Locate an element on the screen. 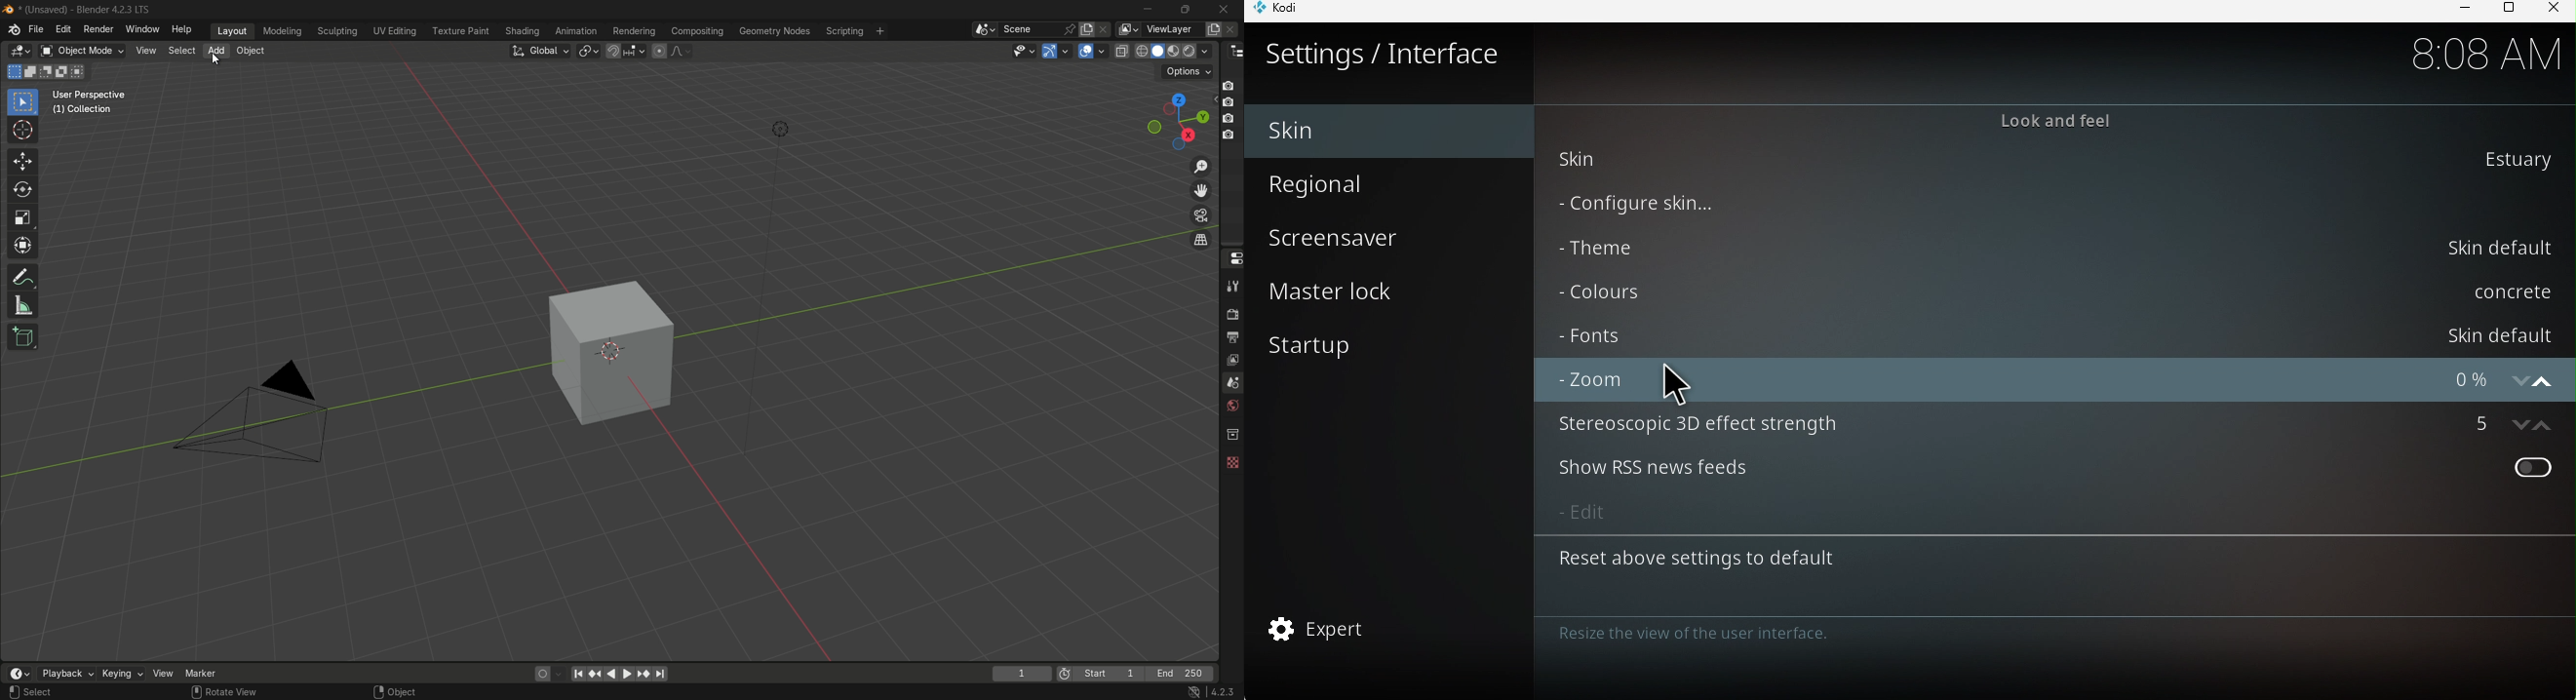  Theme is located at coordinates (2048, 247).